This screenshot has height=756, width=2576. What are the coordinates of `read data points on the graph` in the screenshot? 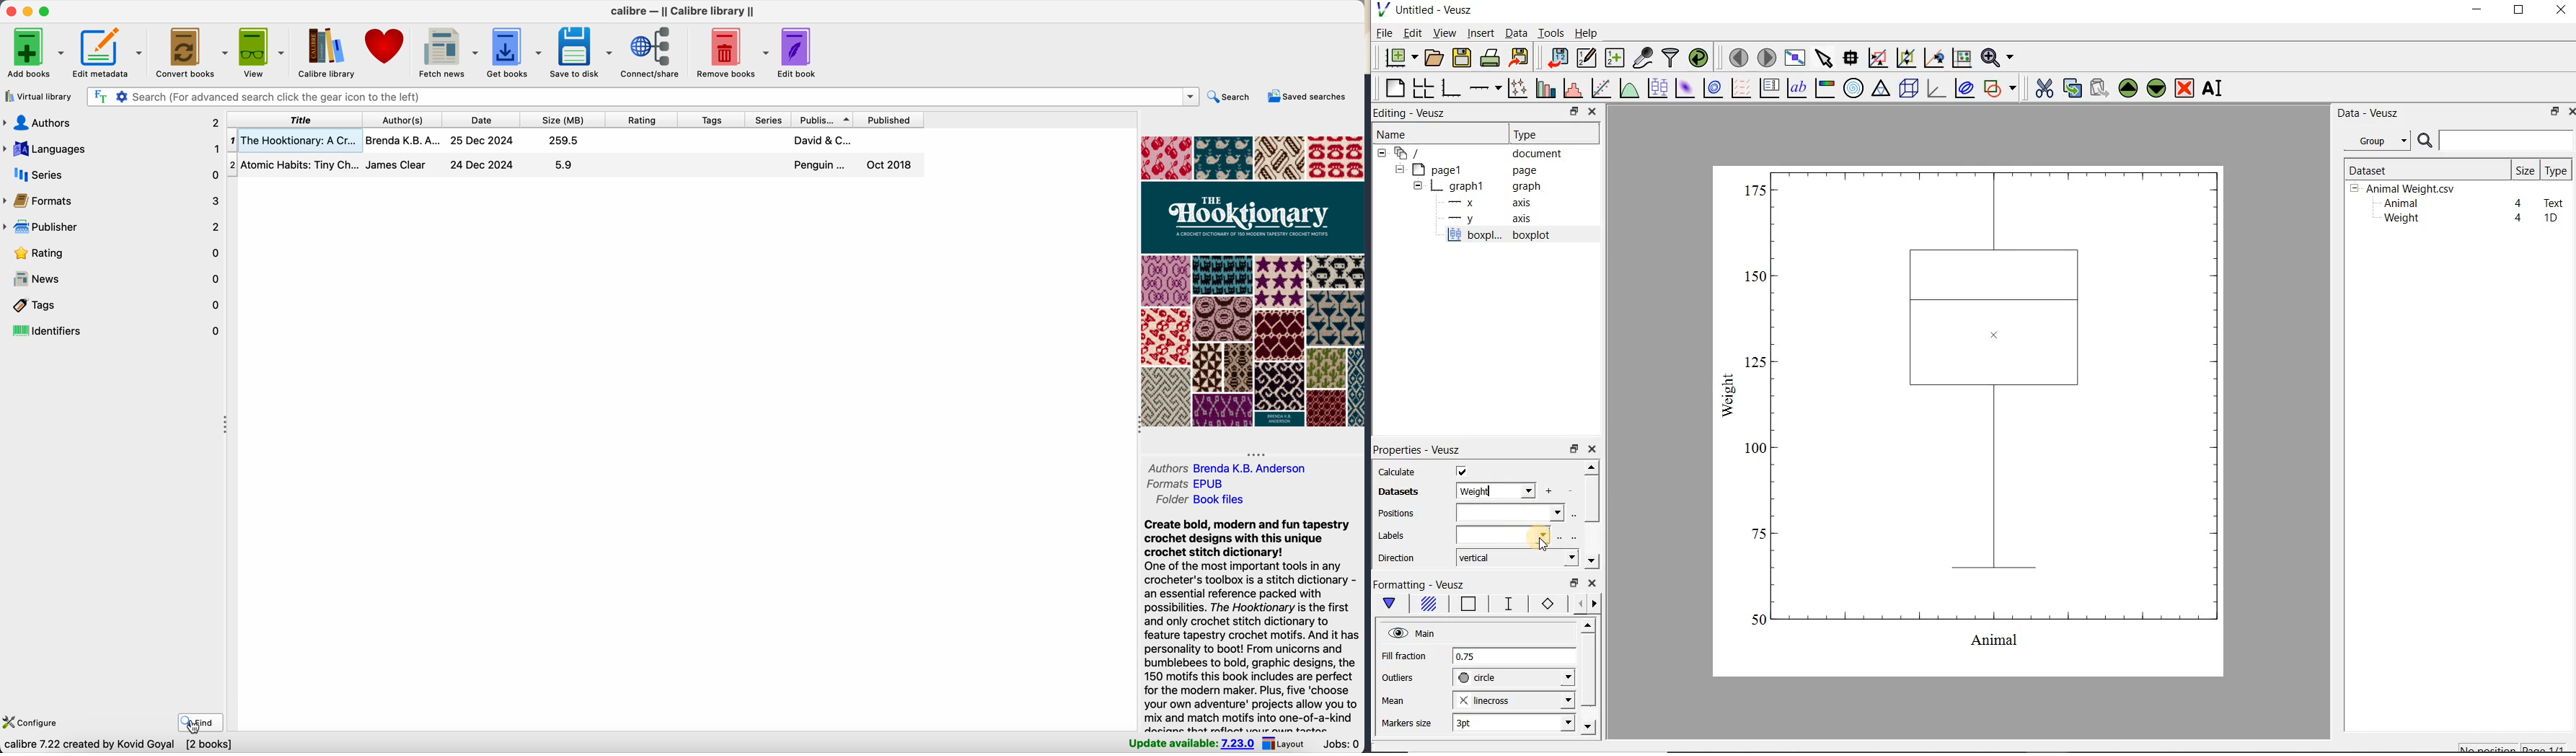 It's located at (1850, 58).